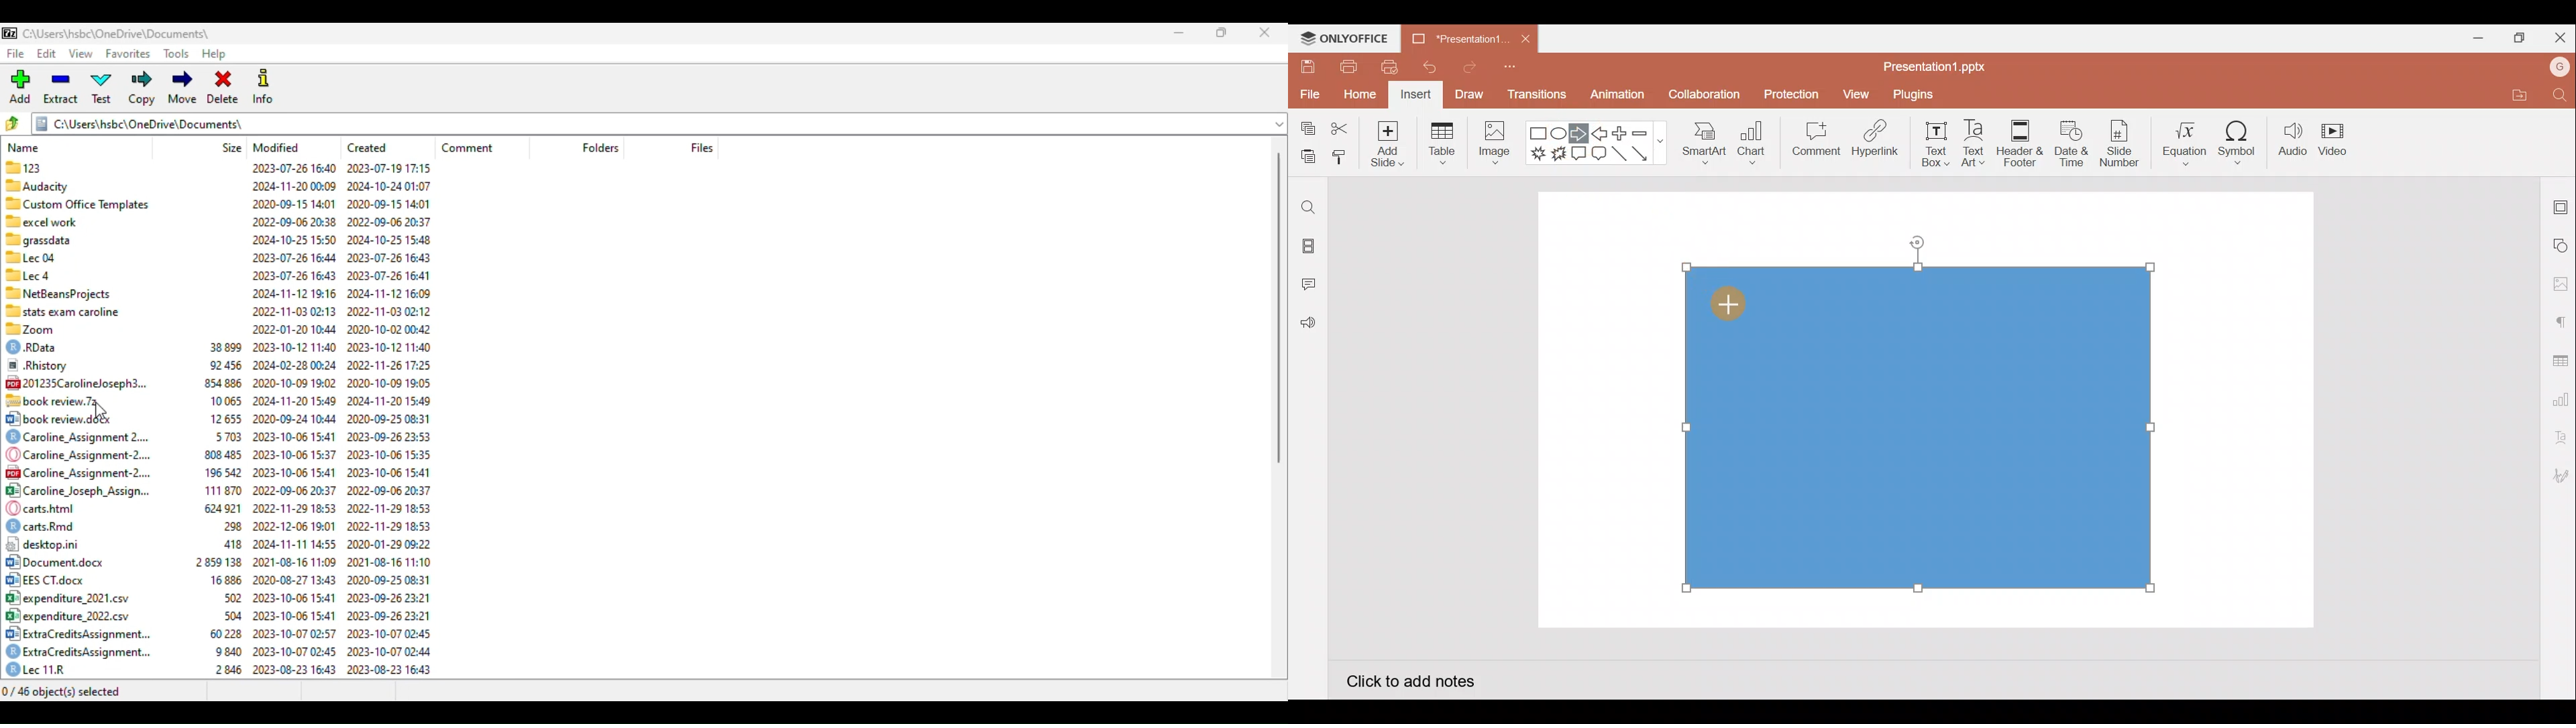  What do you see at coordinates (219, 526) in the screenshot?
I see `) cartsRmd 298 2022-12-06 19:01 2022-11-29 18:53` at bounding box center [219, 526].